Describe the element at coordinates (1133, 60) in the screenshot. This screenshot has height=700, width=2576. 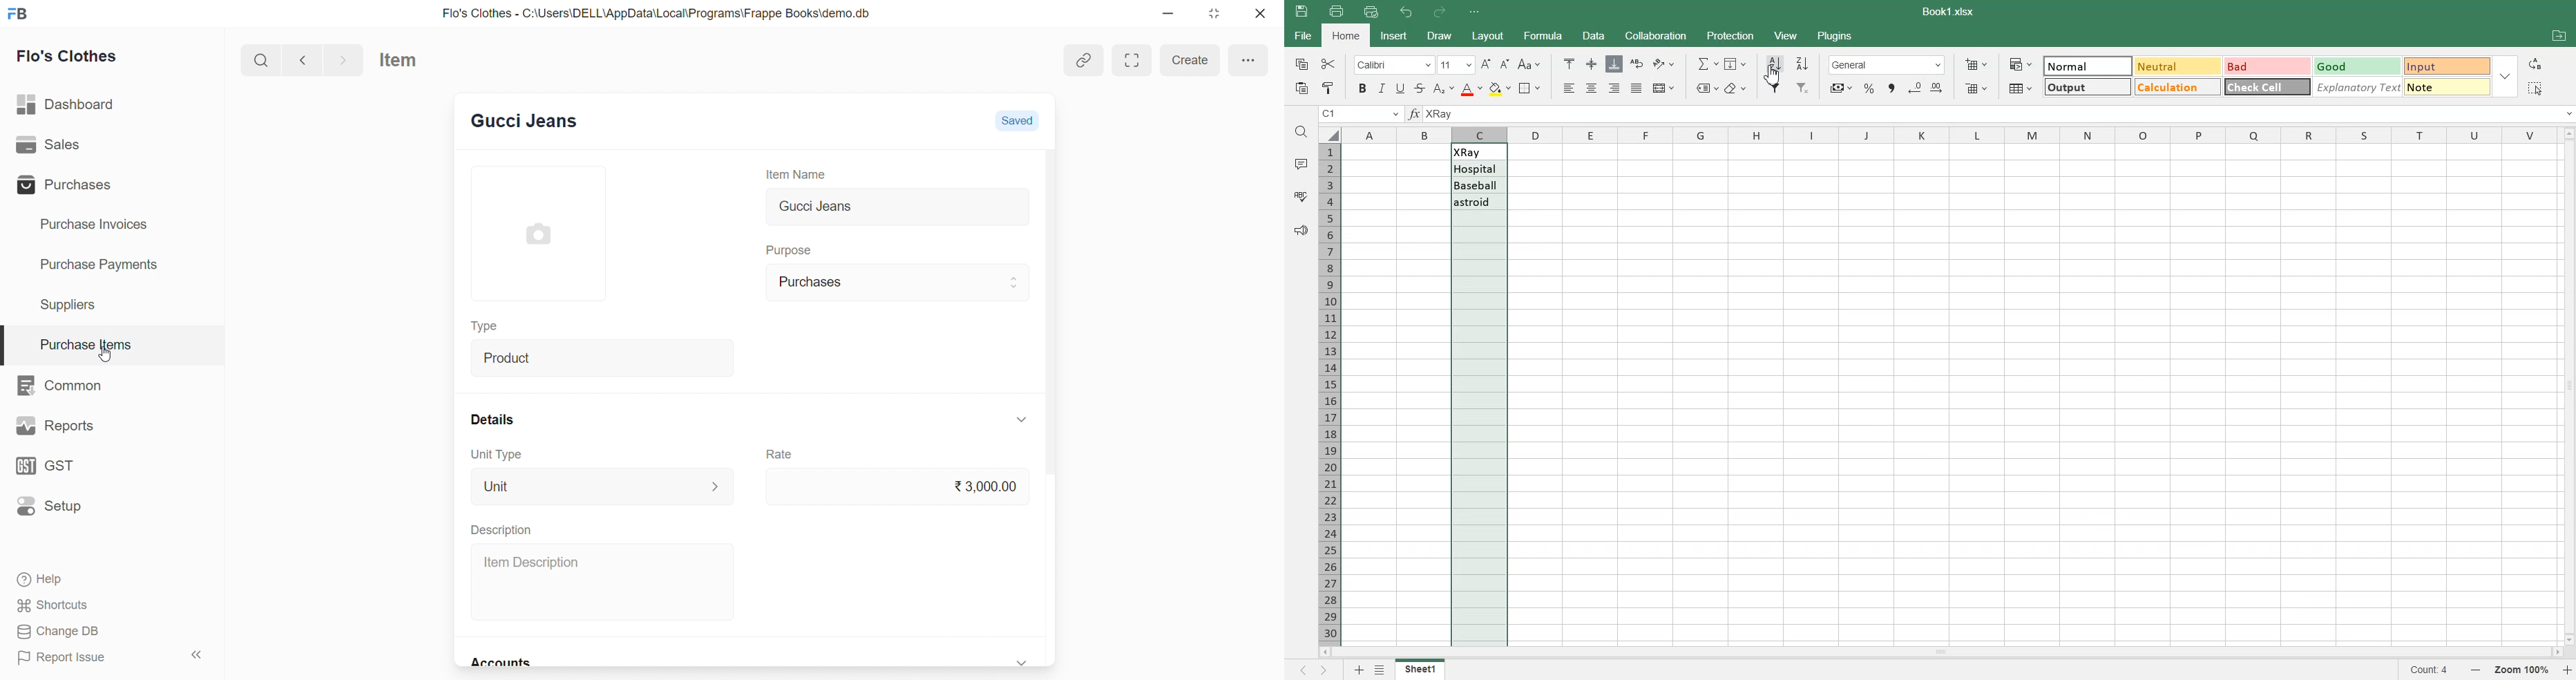
I see `maximize window` at that location.